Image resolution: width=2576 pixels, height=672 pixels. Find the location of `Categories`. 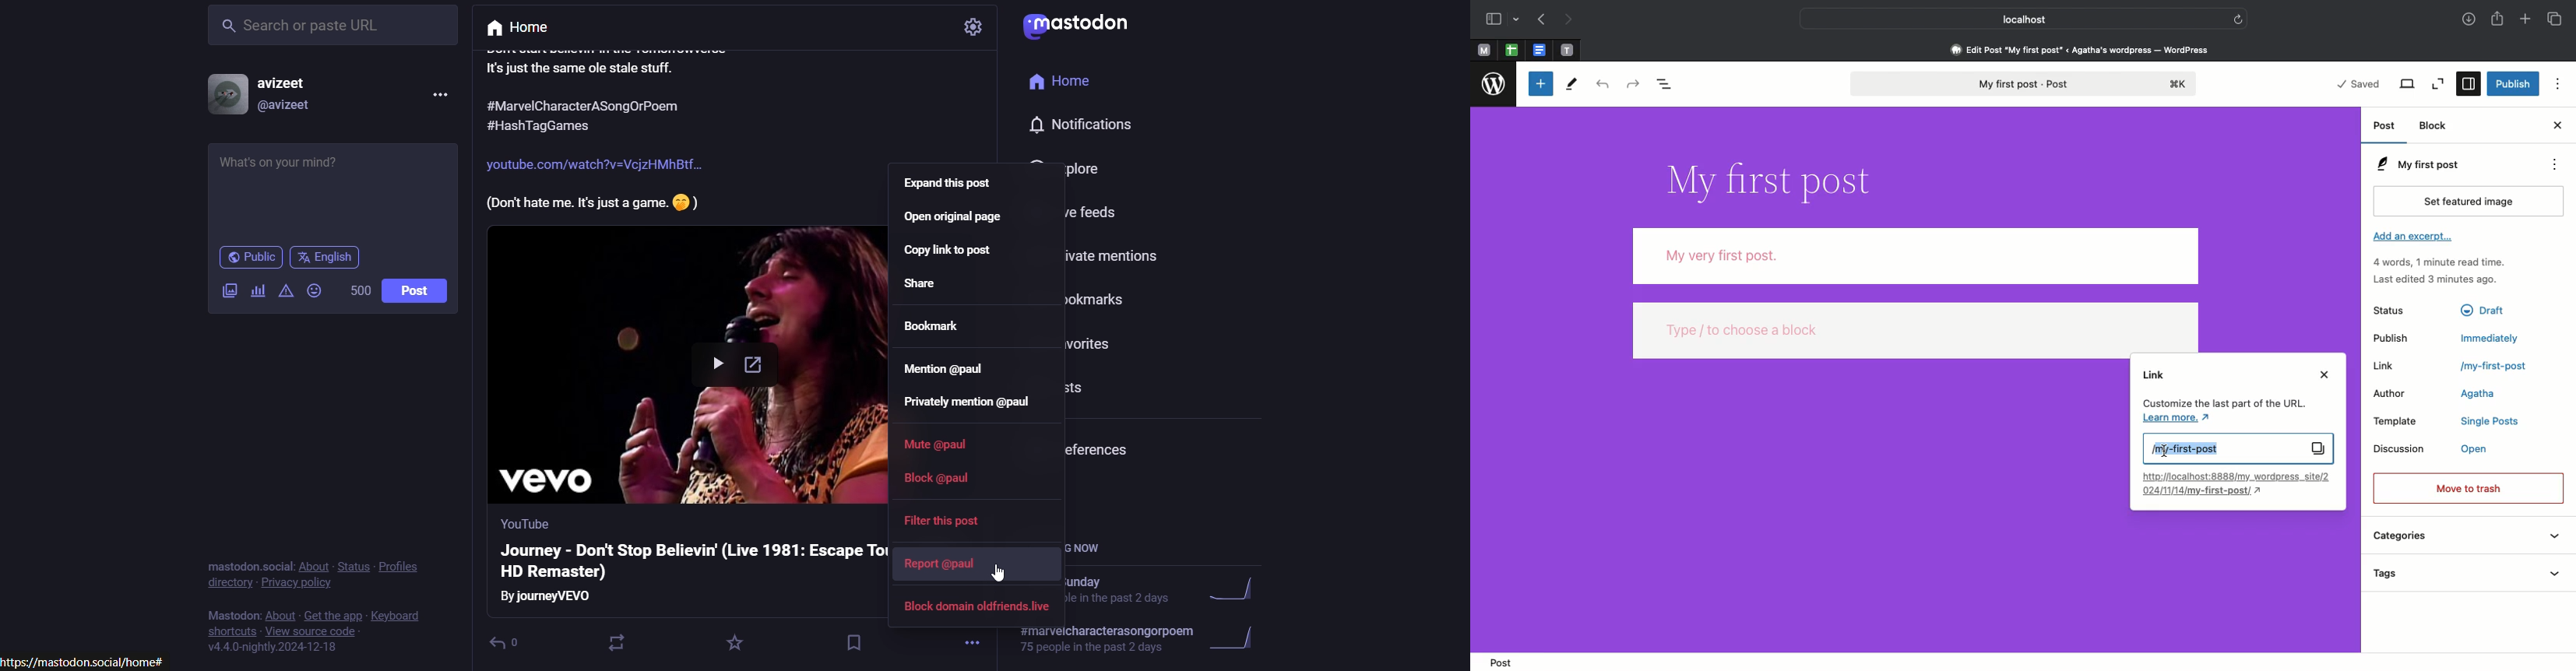

Categories is located at coordinates (2466, 537).